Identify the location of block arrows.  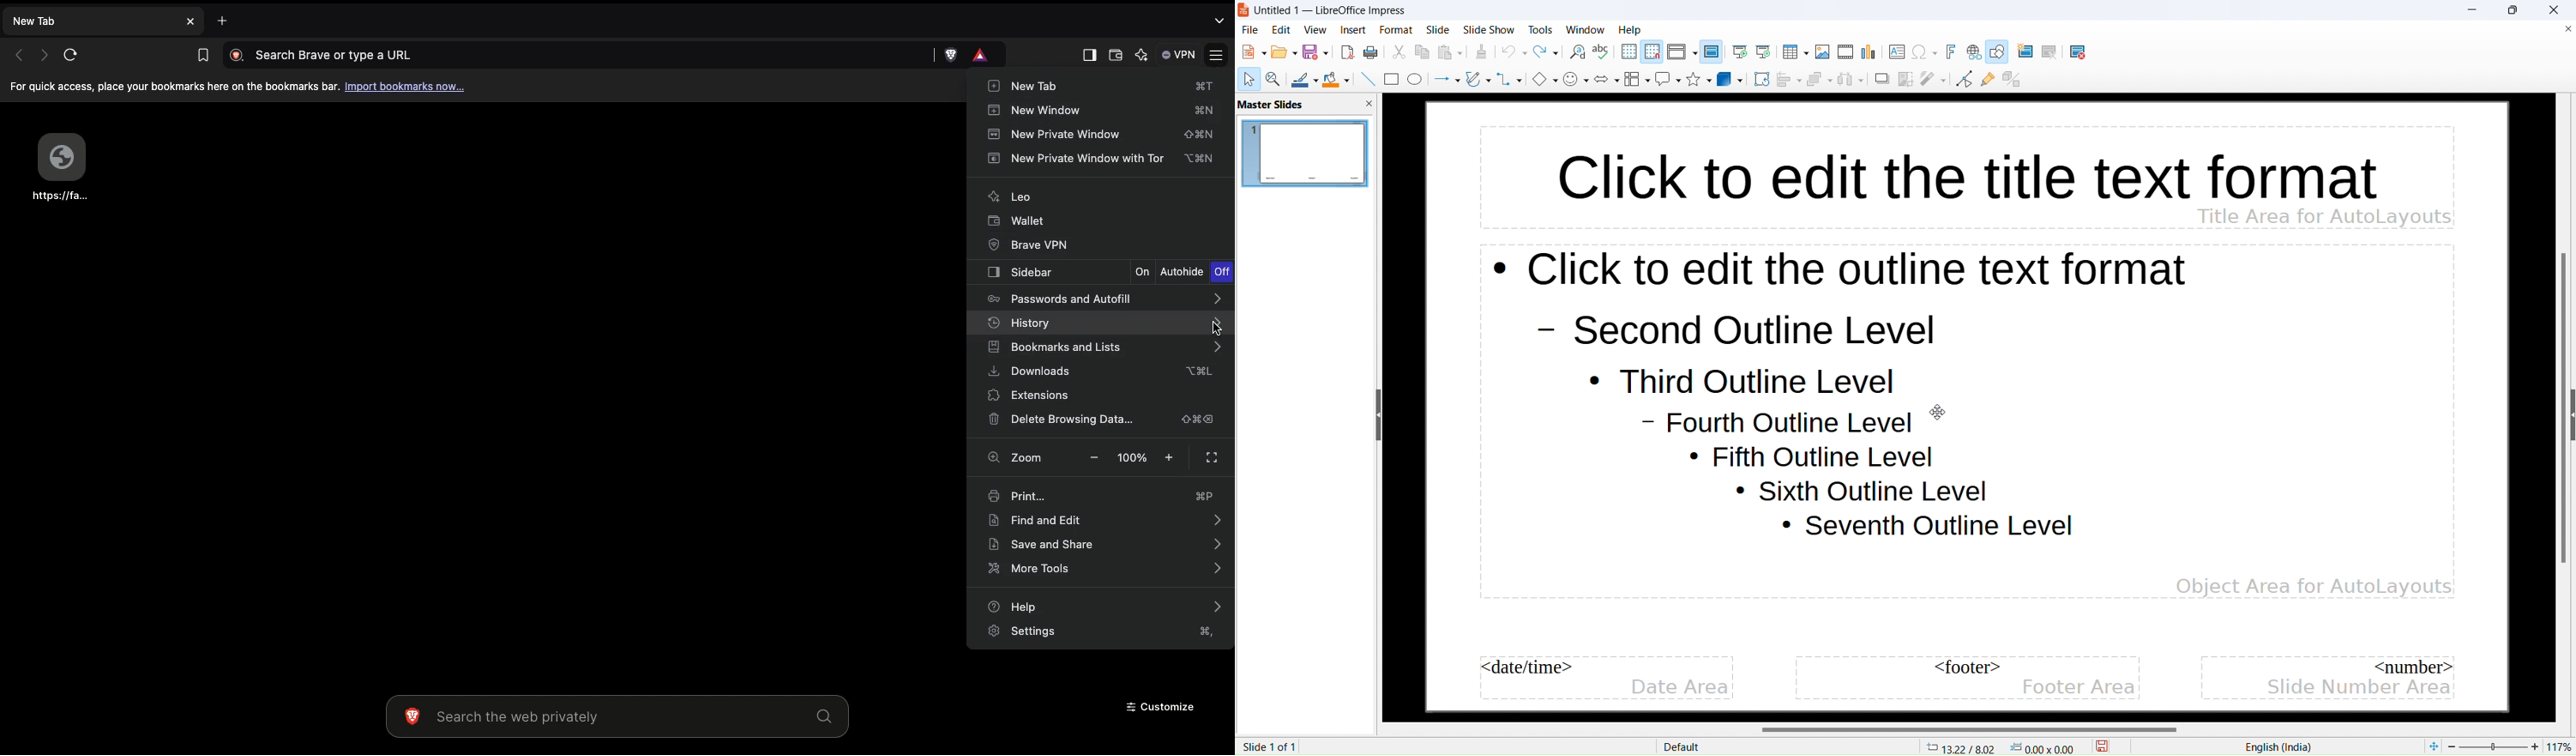
(1607, 78).